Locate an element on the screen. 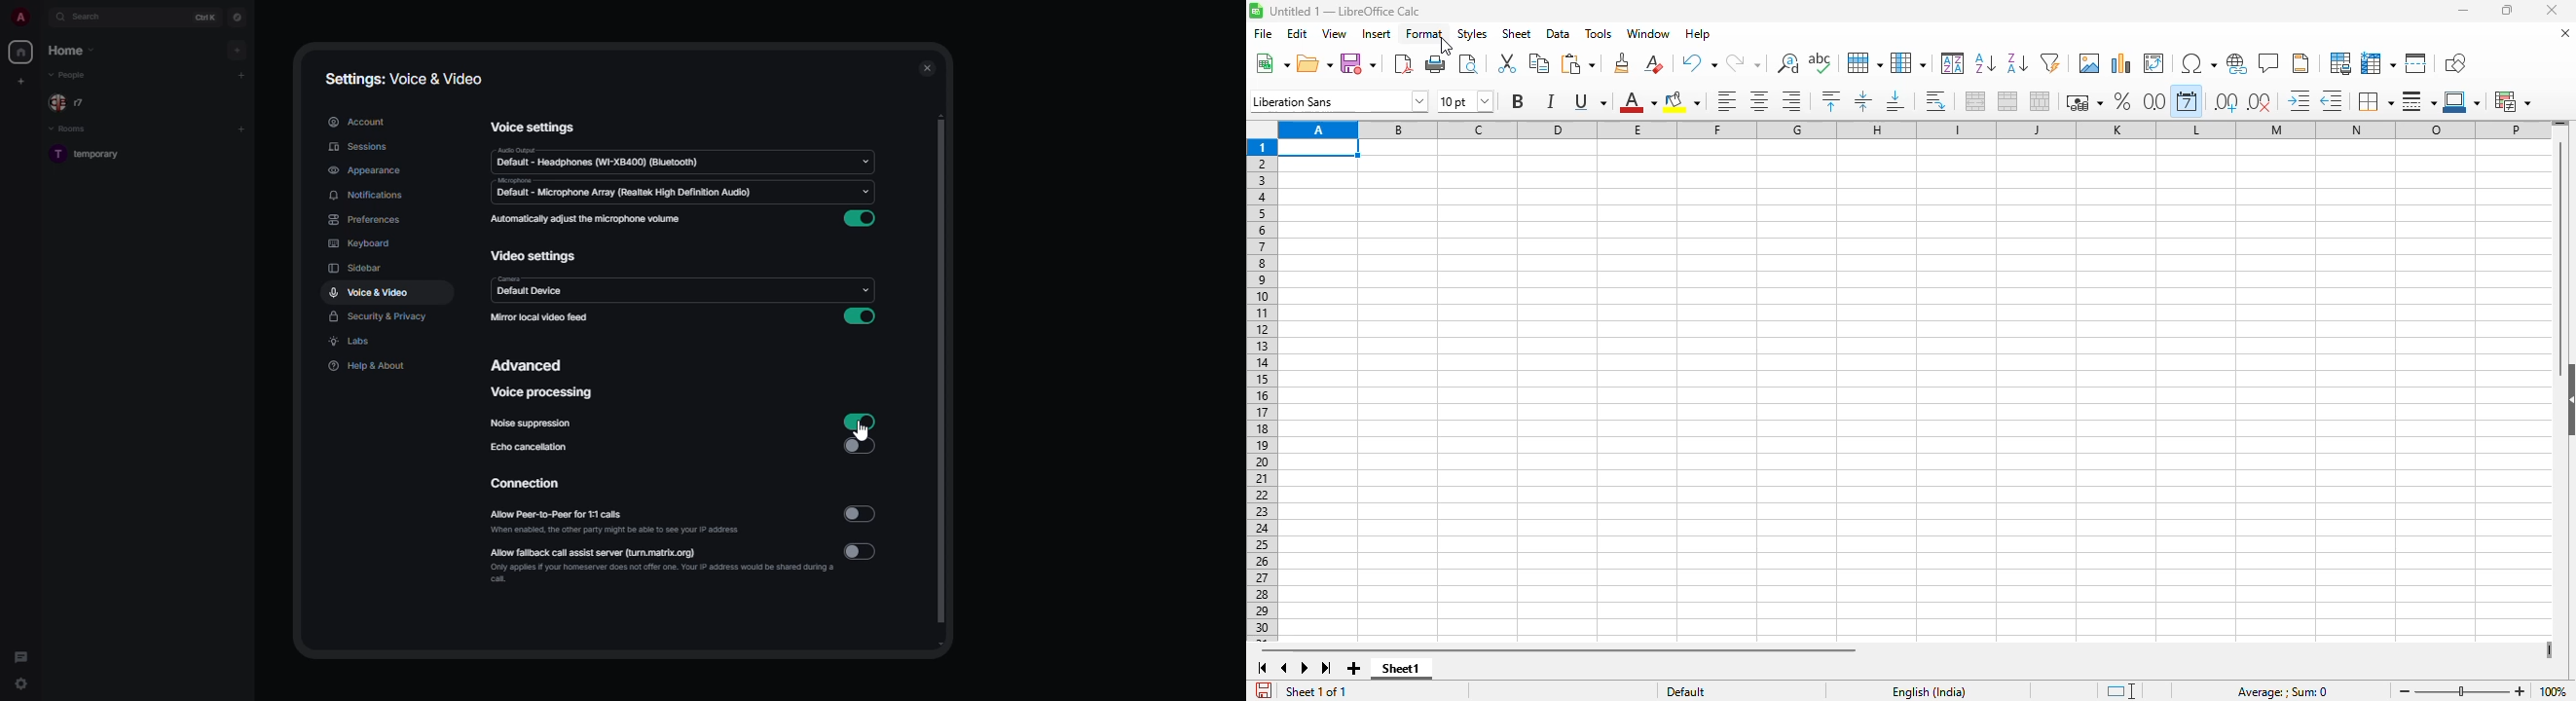 The width and height of the screenshot is (2576, 728). view is located at coordinates (1334, 33).